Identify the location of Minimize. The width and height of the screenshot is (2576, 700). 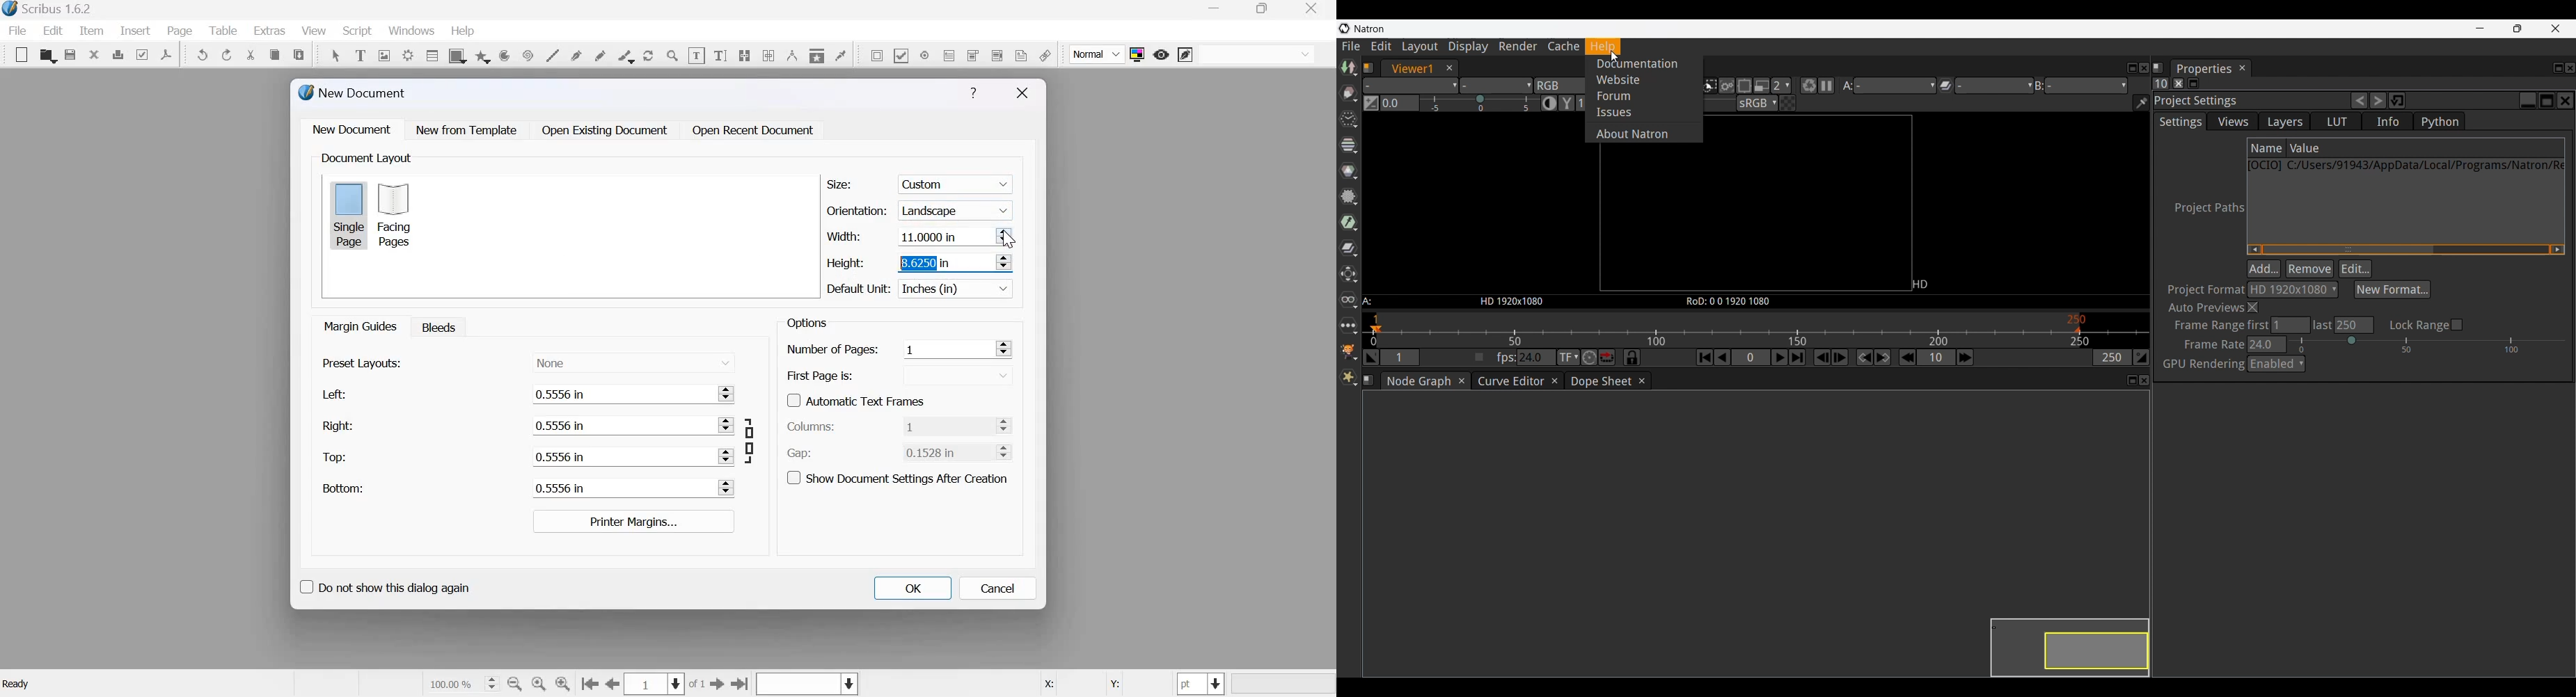
(2479, 28).